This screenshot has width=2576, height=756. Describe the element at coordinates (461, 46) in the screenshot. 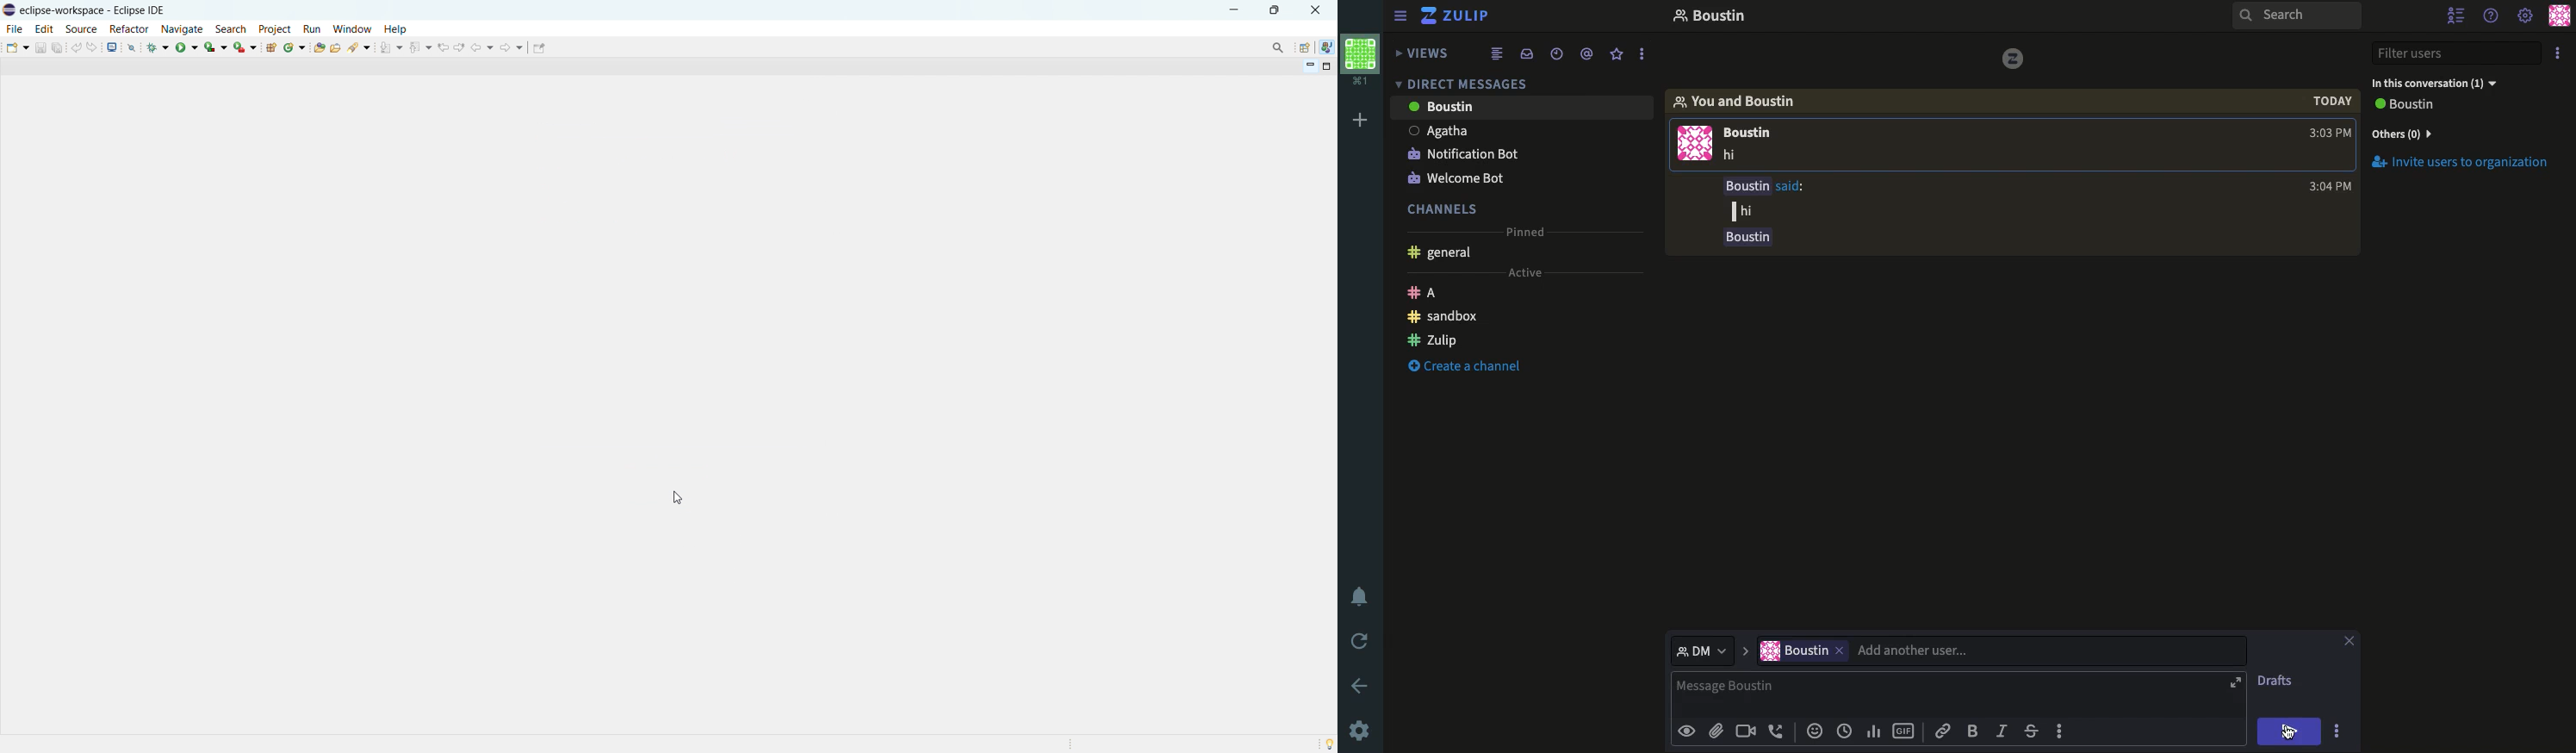

I see `view next location` at that location.